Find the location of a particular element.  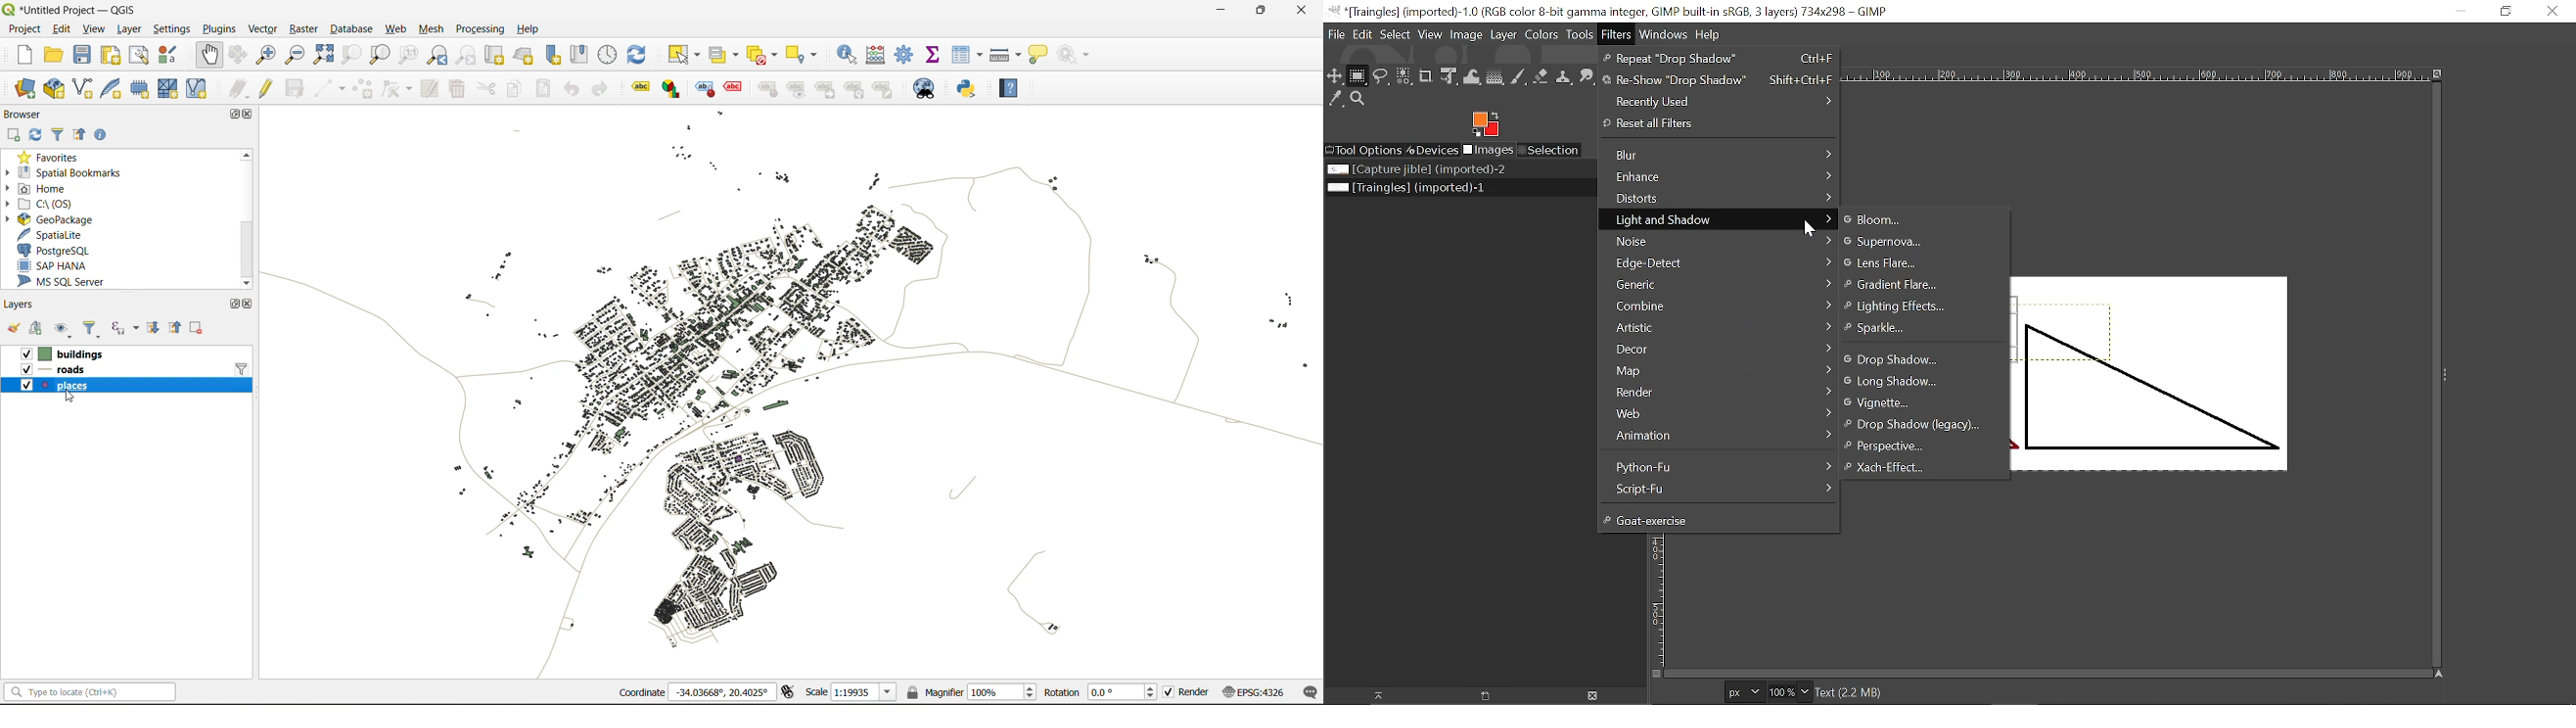

Open new display for this image is located at coordinates (1485, 696).